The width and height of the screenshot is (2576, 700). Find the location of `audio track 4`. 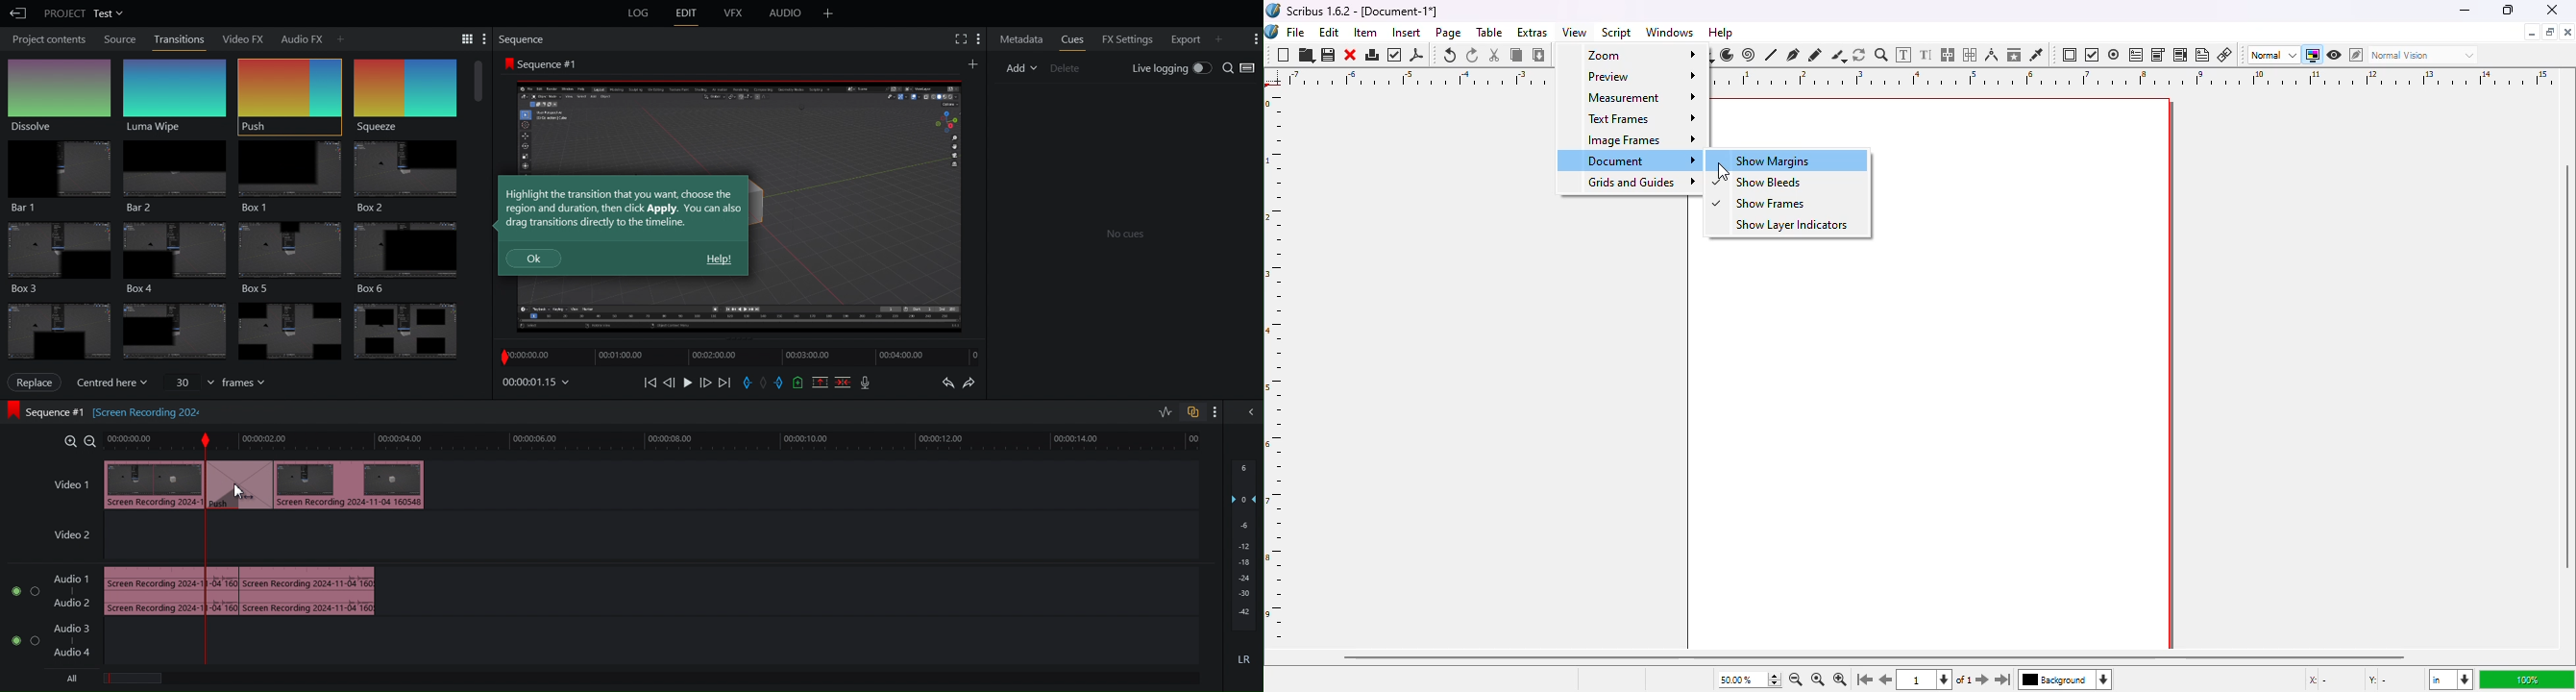

audio track 4 is located at coordinates (78, 654).